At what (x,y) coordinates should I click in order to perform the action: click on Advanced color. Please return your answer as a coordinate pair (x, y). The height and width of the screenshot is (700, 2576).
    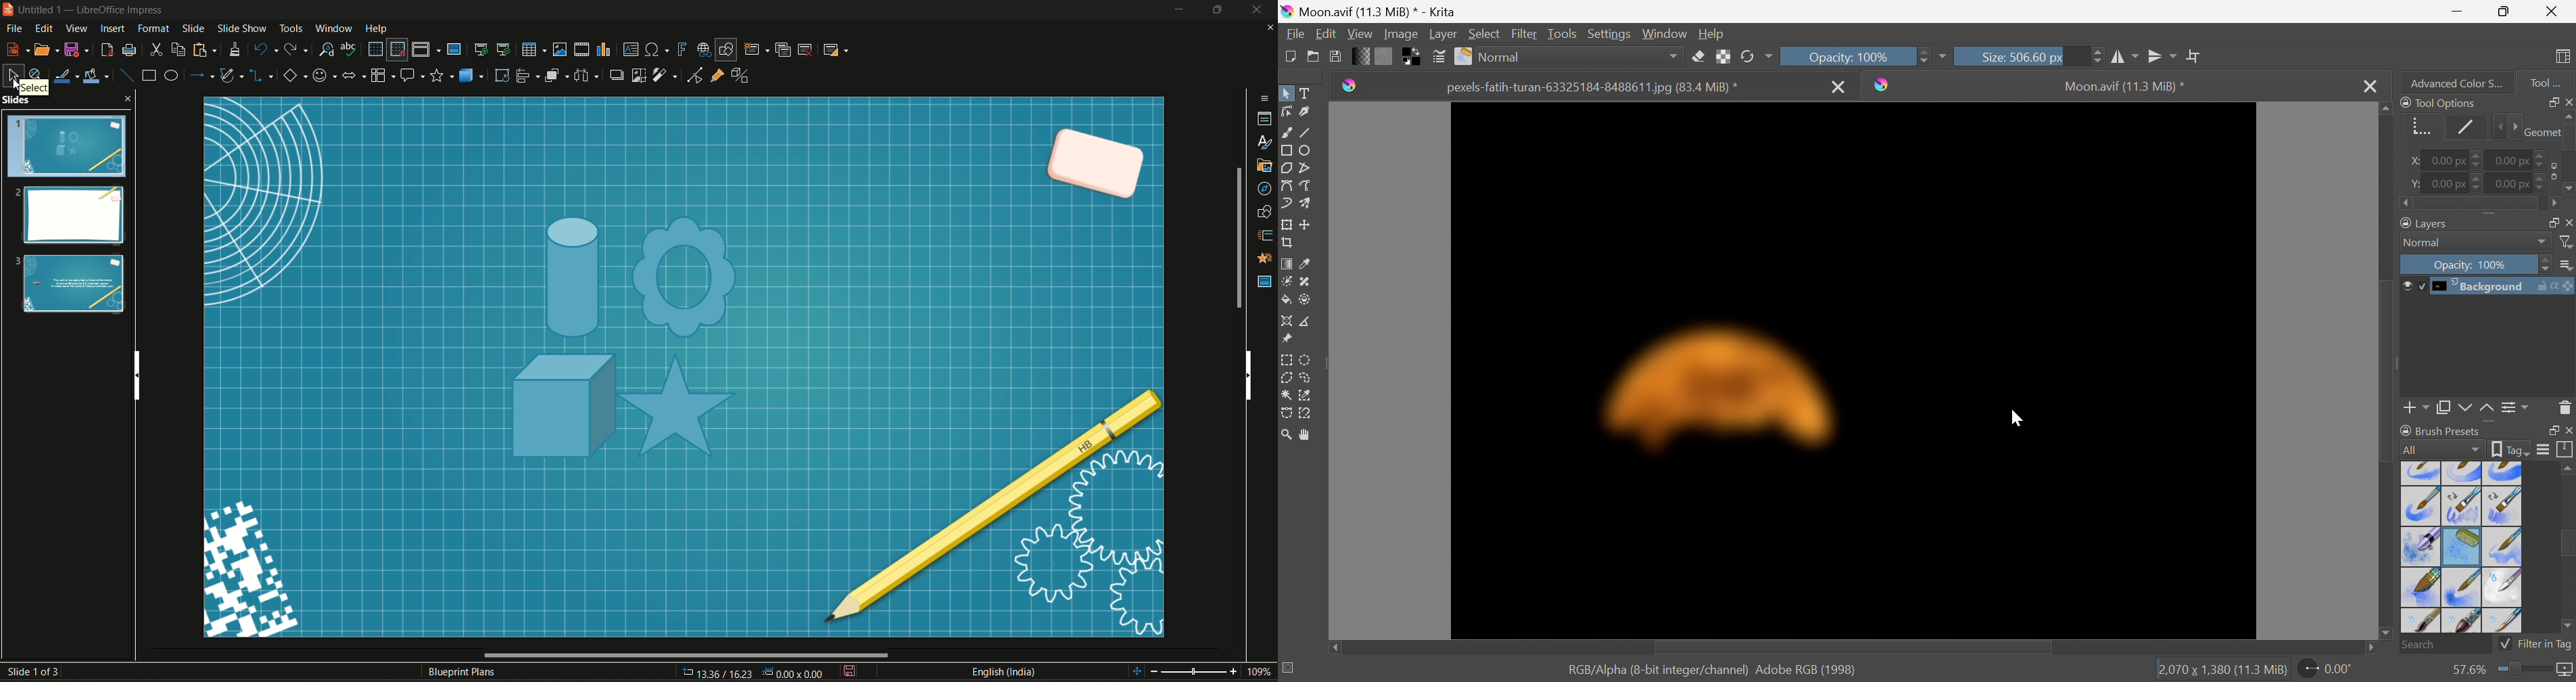
    Looking at the image, I should click on (2462, 82).